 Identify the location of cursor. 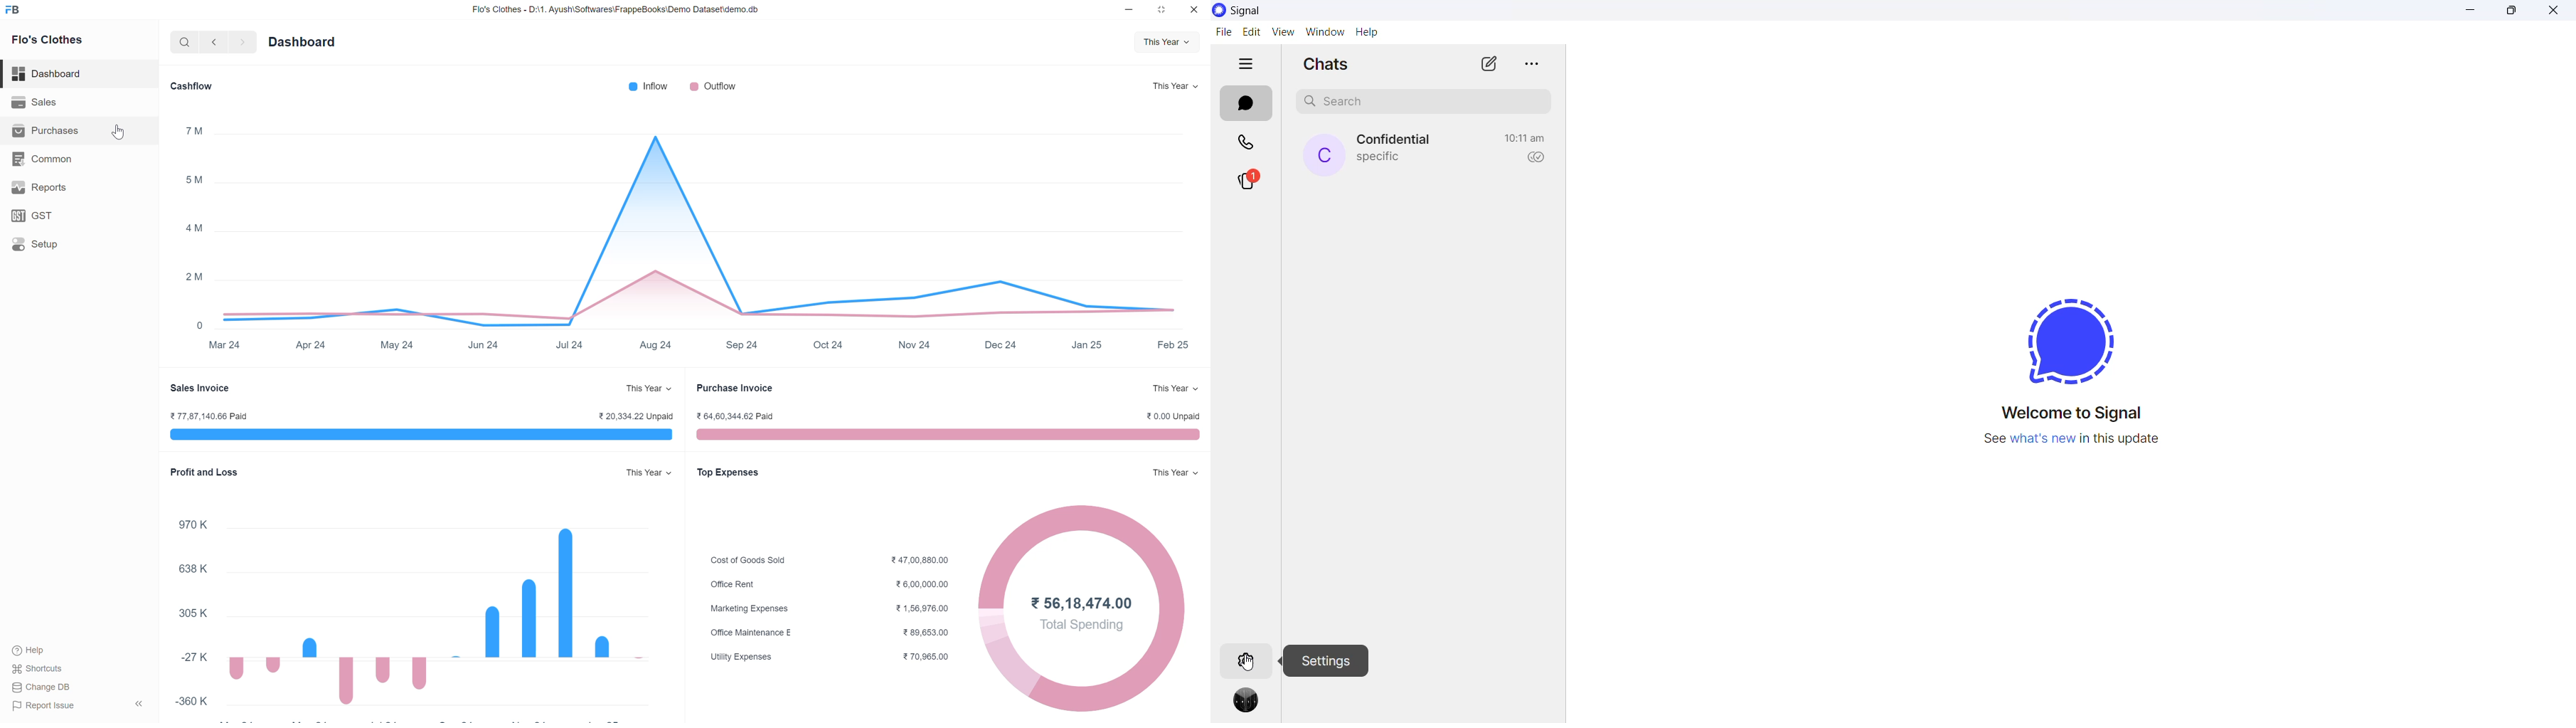
(119, 132).